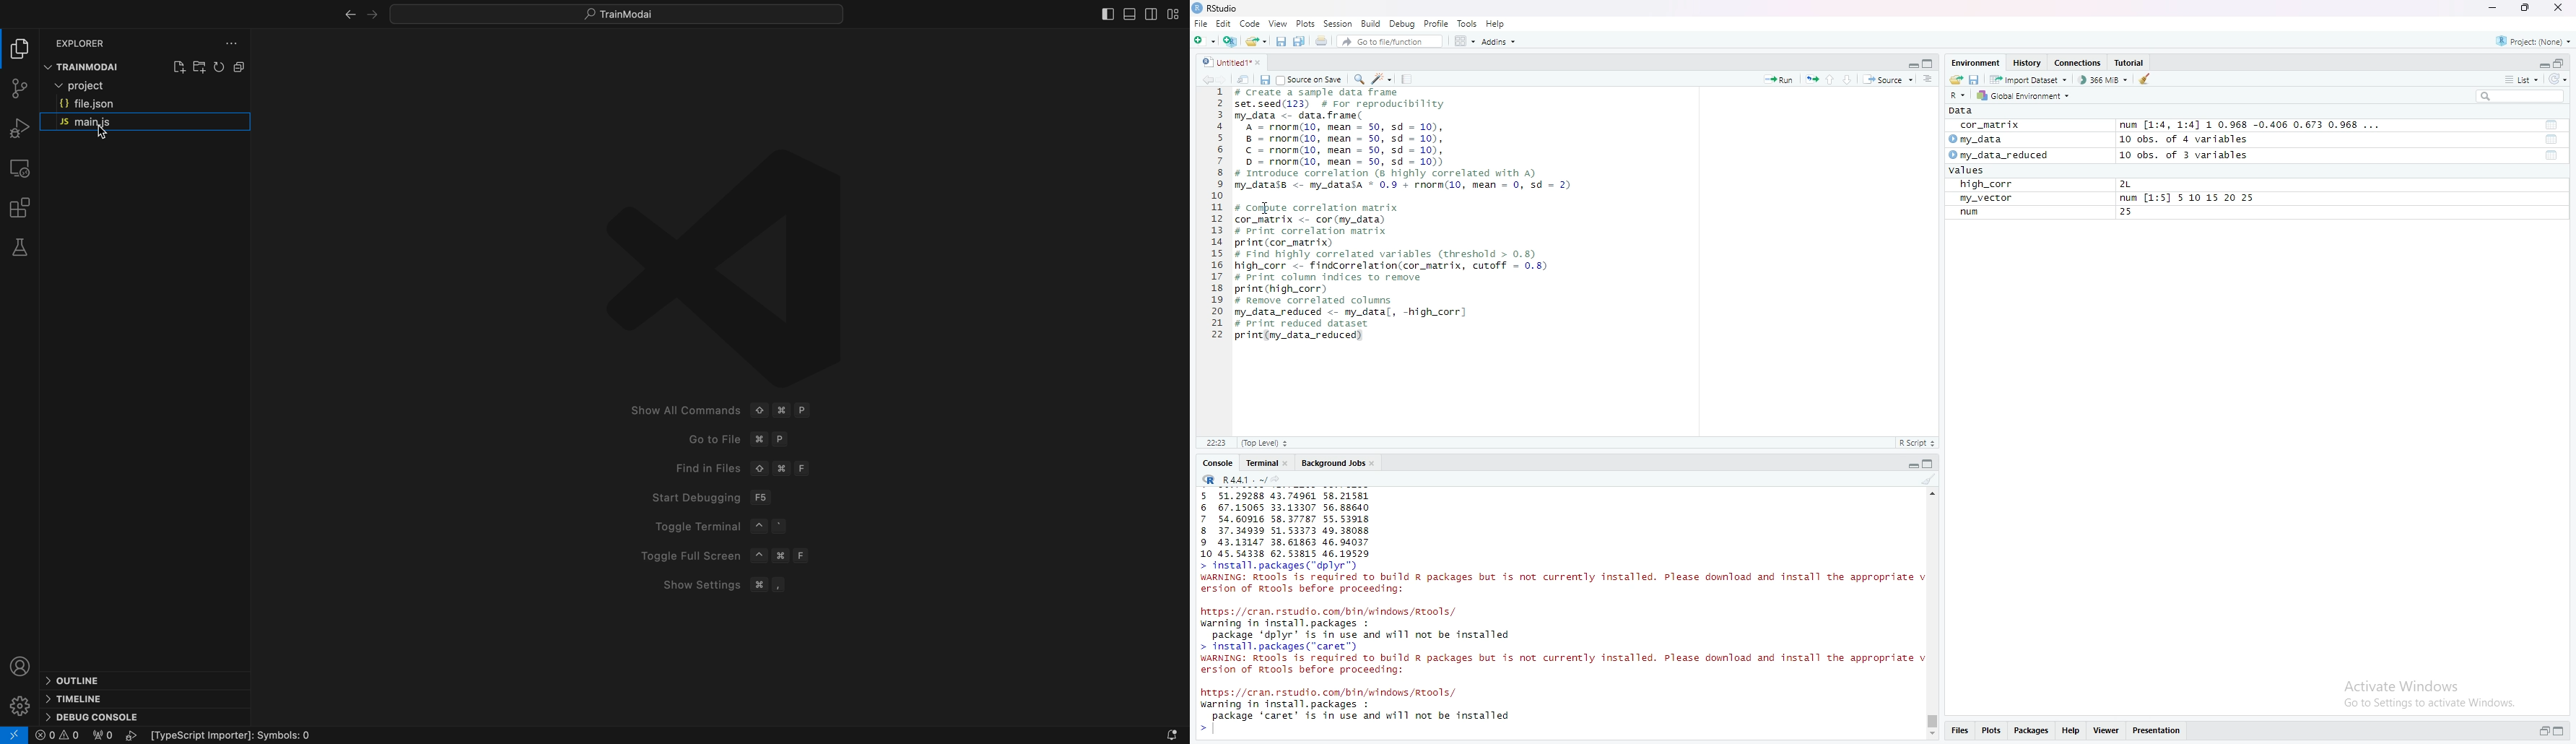  I want to click on reload, so click(2557, 79).